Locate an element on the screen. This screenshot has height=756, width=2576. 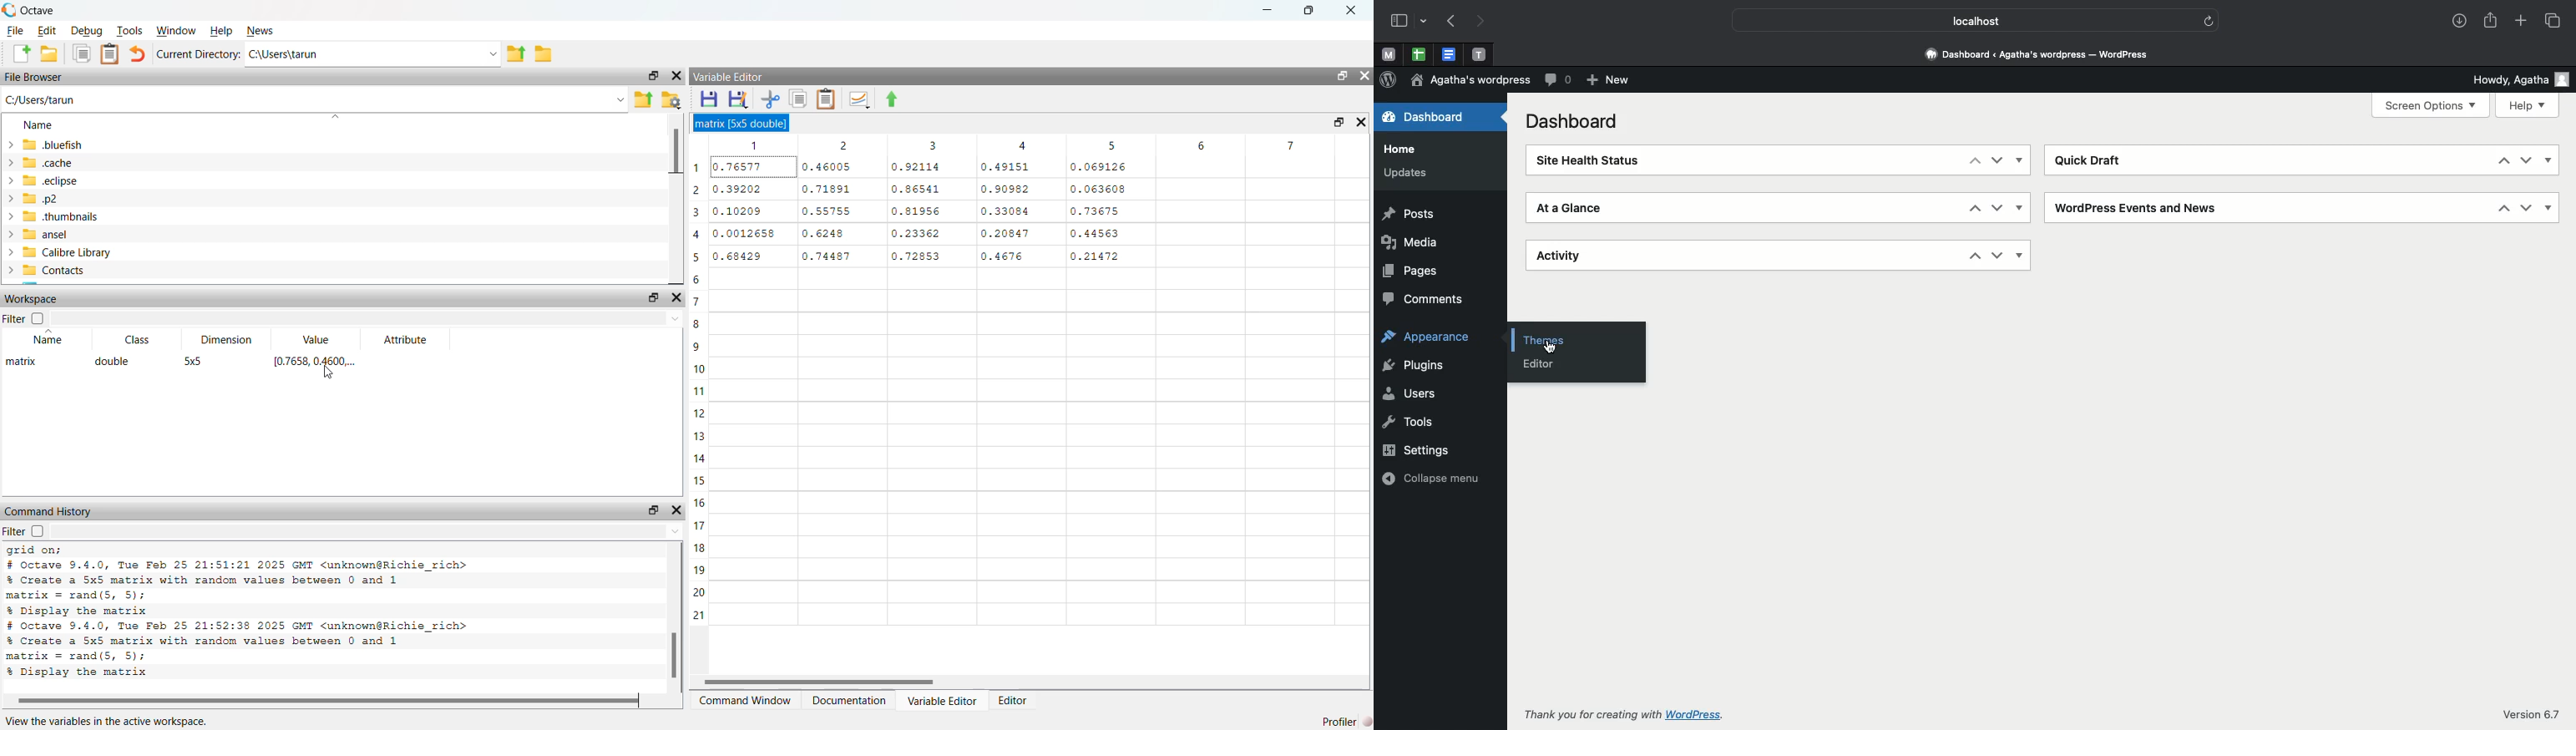
Current Directory: is located at coordinates (200, 53).